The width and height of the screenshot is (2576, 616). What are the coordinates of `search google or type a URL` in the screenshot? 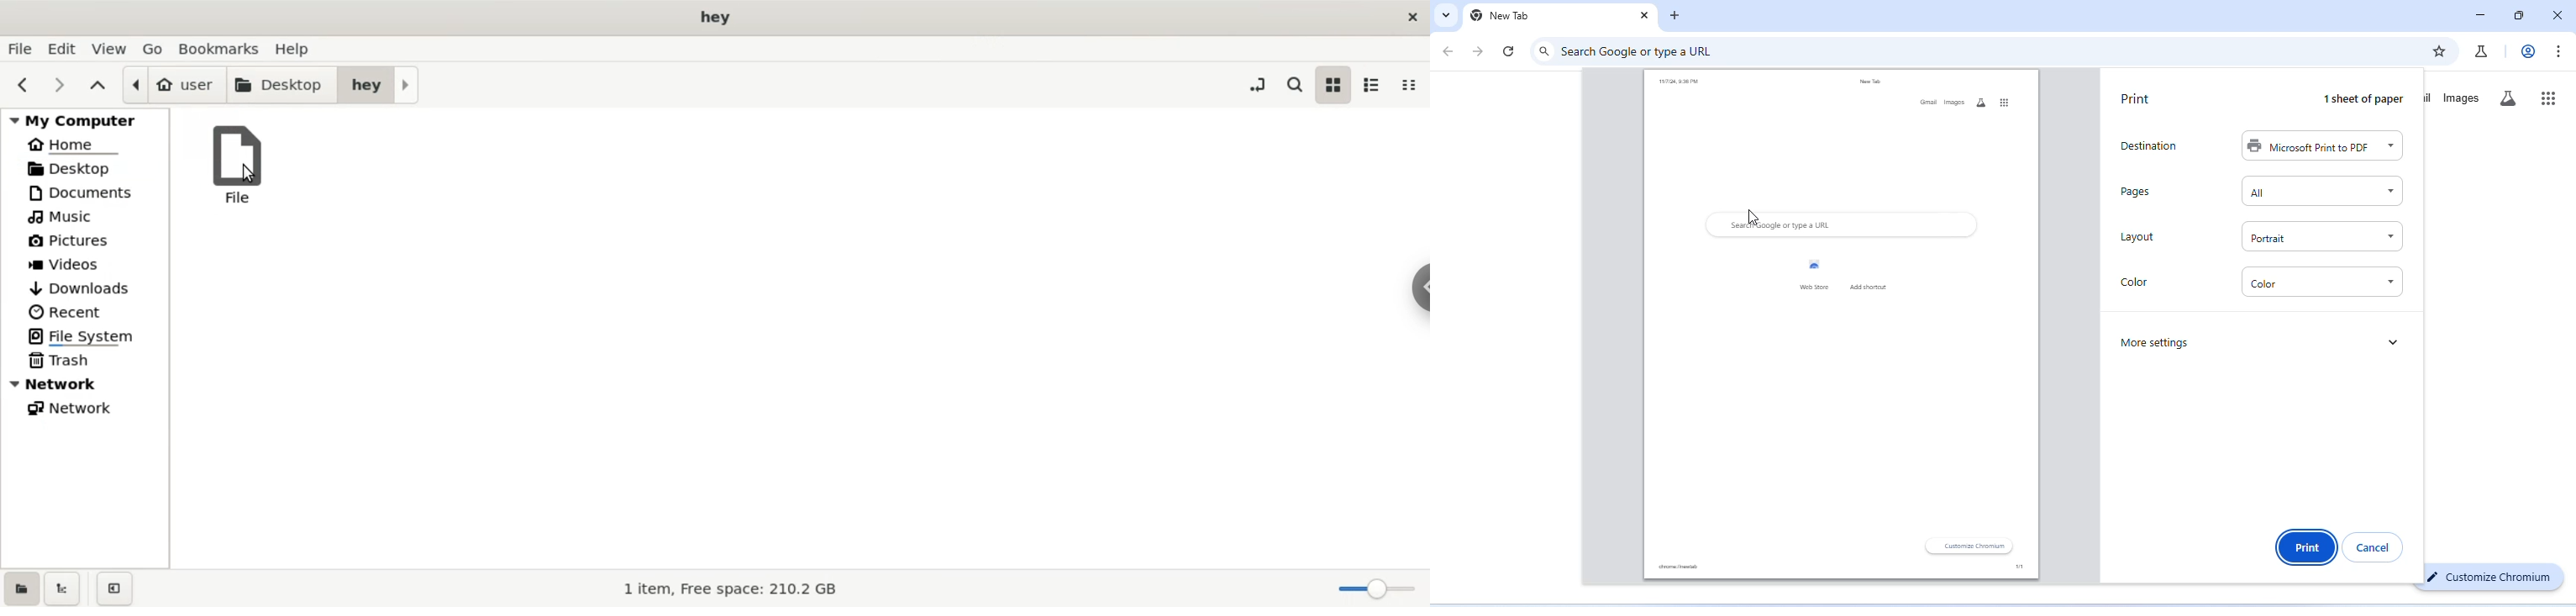 It's located at (1641, 50).